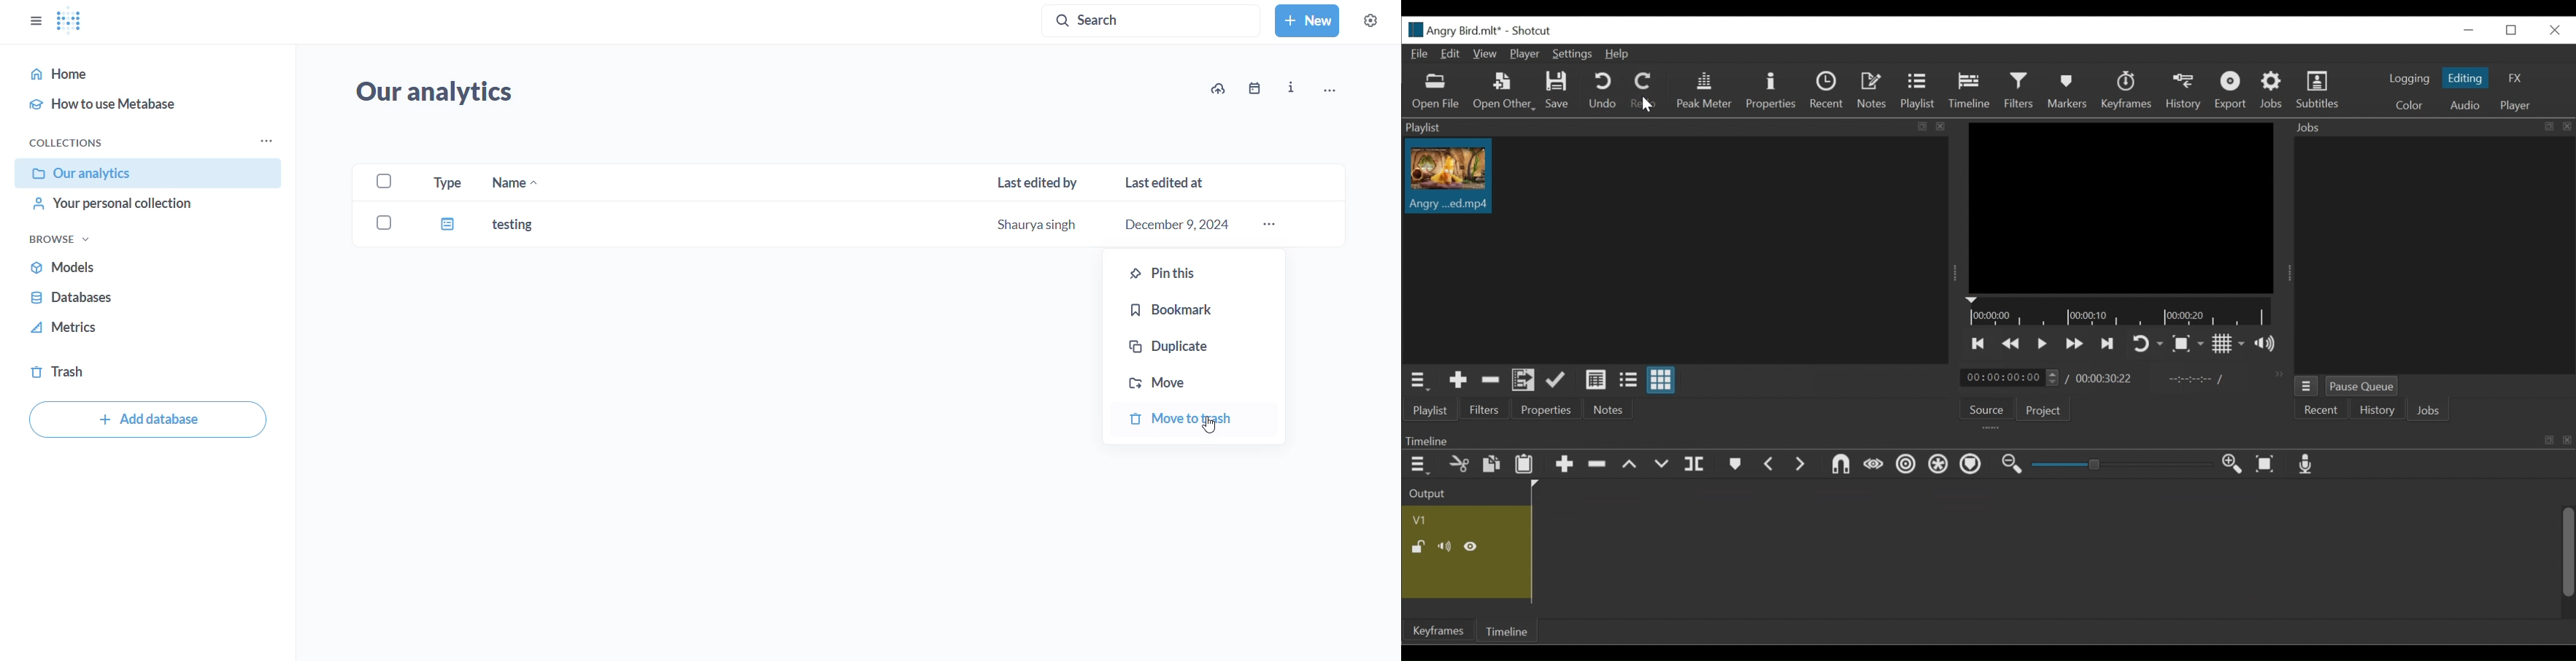 This screenshot has height=672, width=2576. Describe the element at coordinates (2434, 255) in the screenshot. I see `Jobs Panel` at that location.